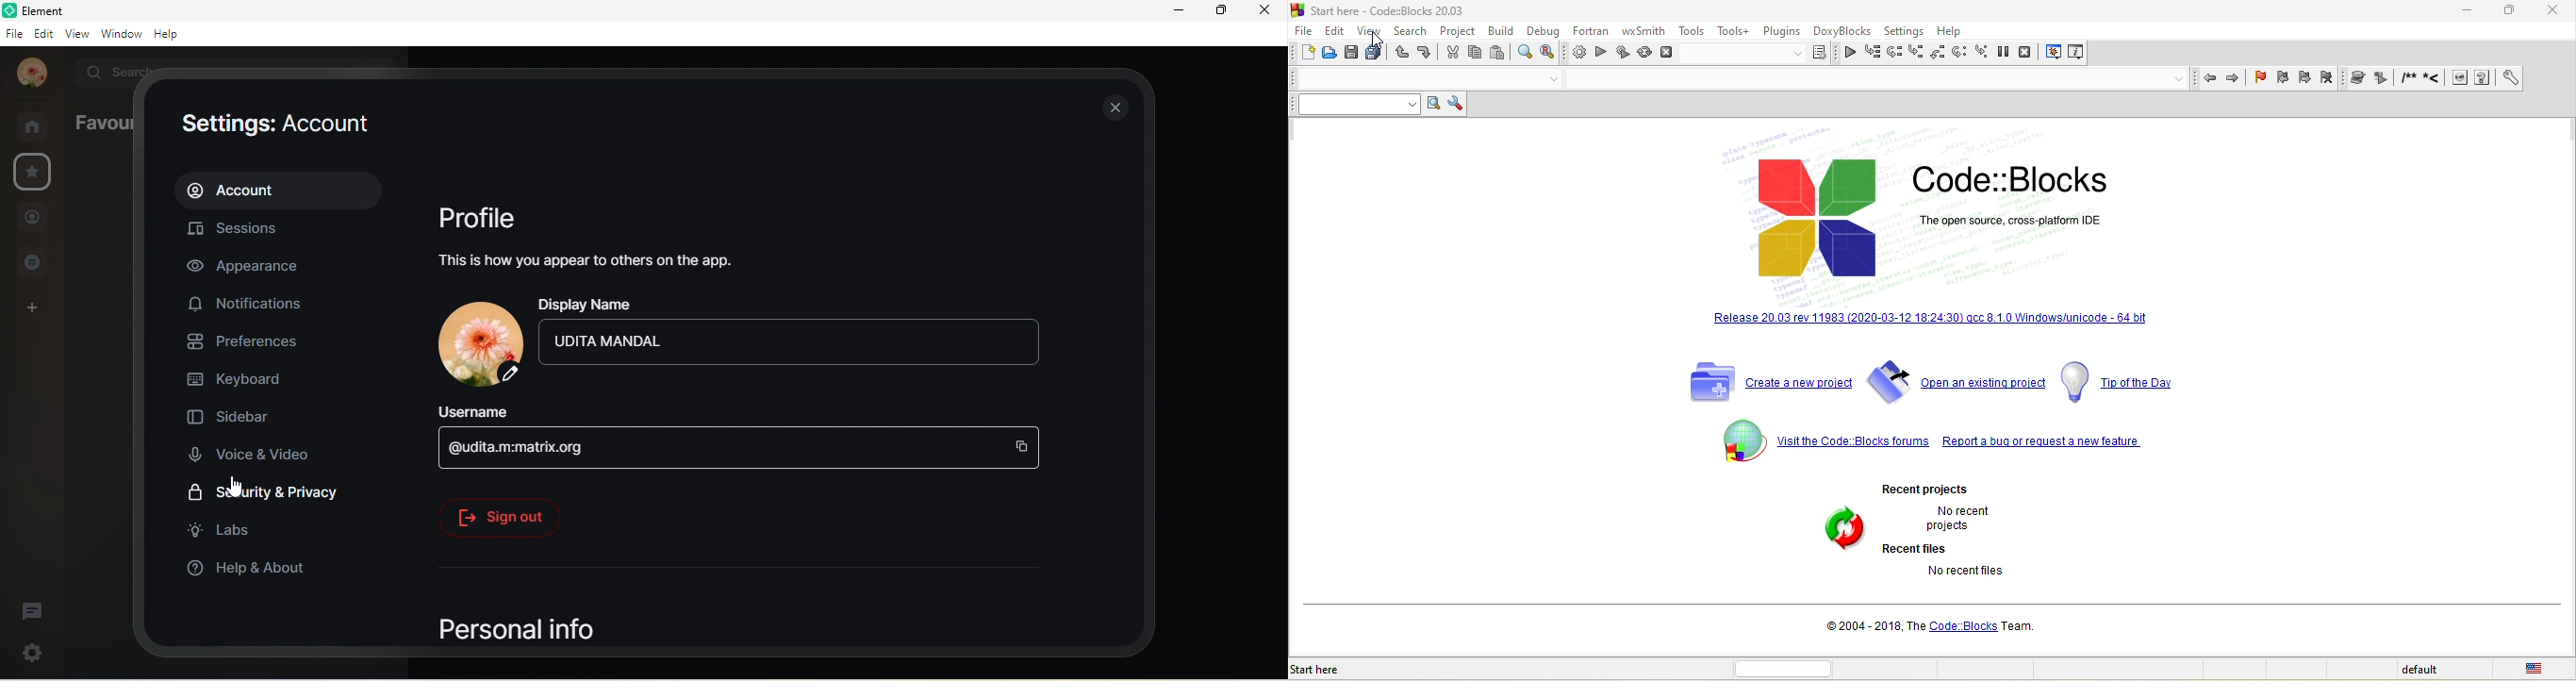 The width and height of the screenshot is (2576, 700). I want to click on copy, so click(1476, 53).